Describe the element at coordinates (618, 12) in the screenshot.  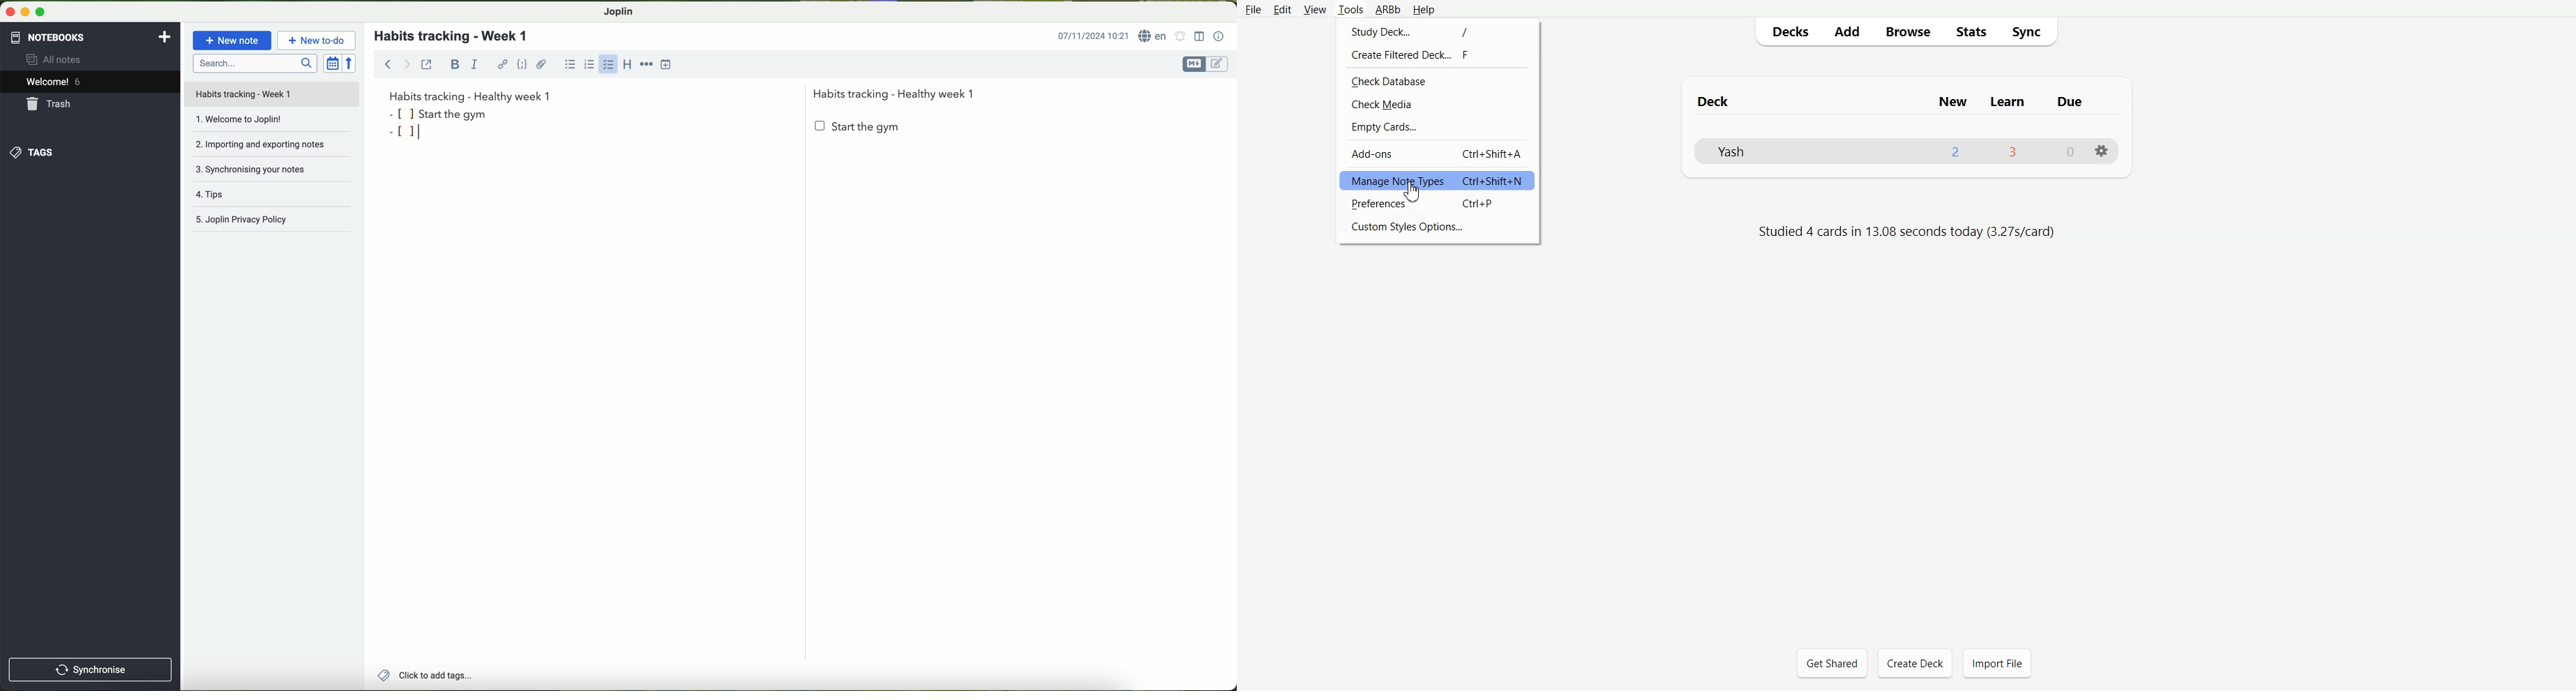
I see `Joplin` at that location.